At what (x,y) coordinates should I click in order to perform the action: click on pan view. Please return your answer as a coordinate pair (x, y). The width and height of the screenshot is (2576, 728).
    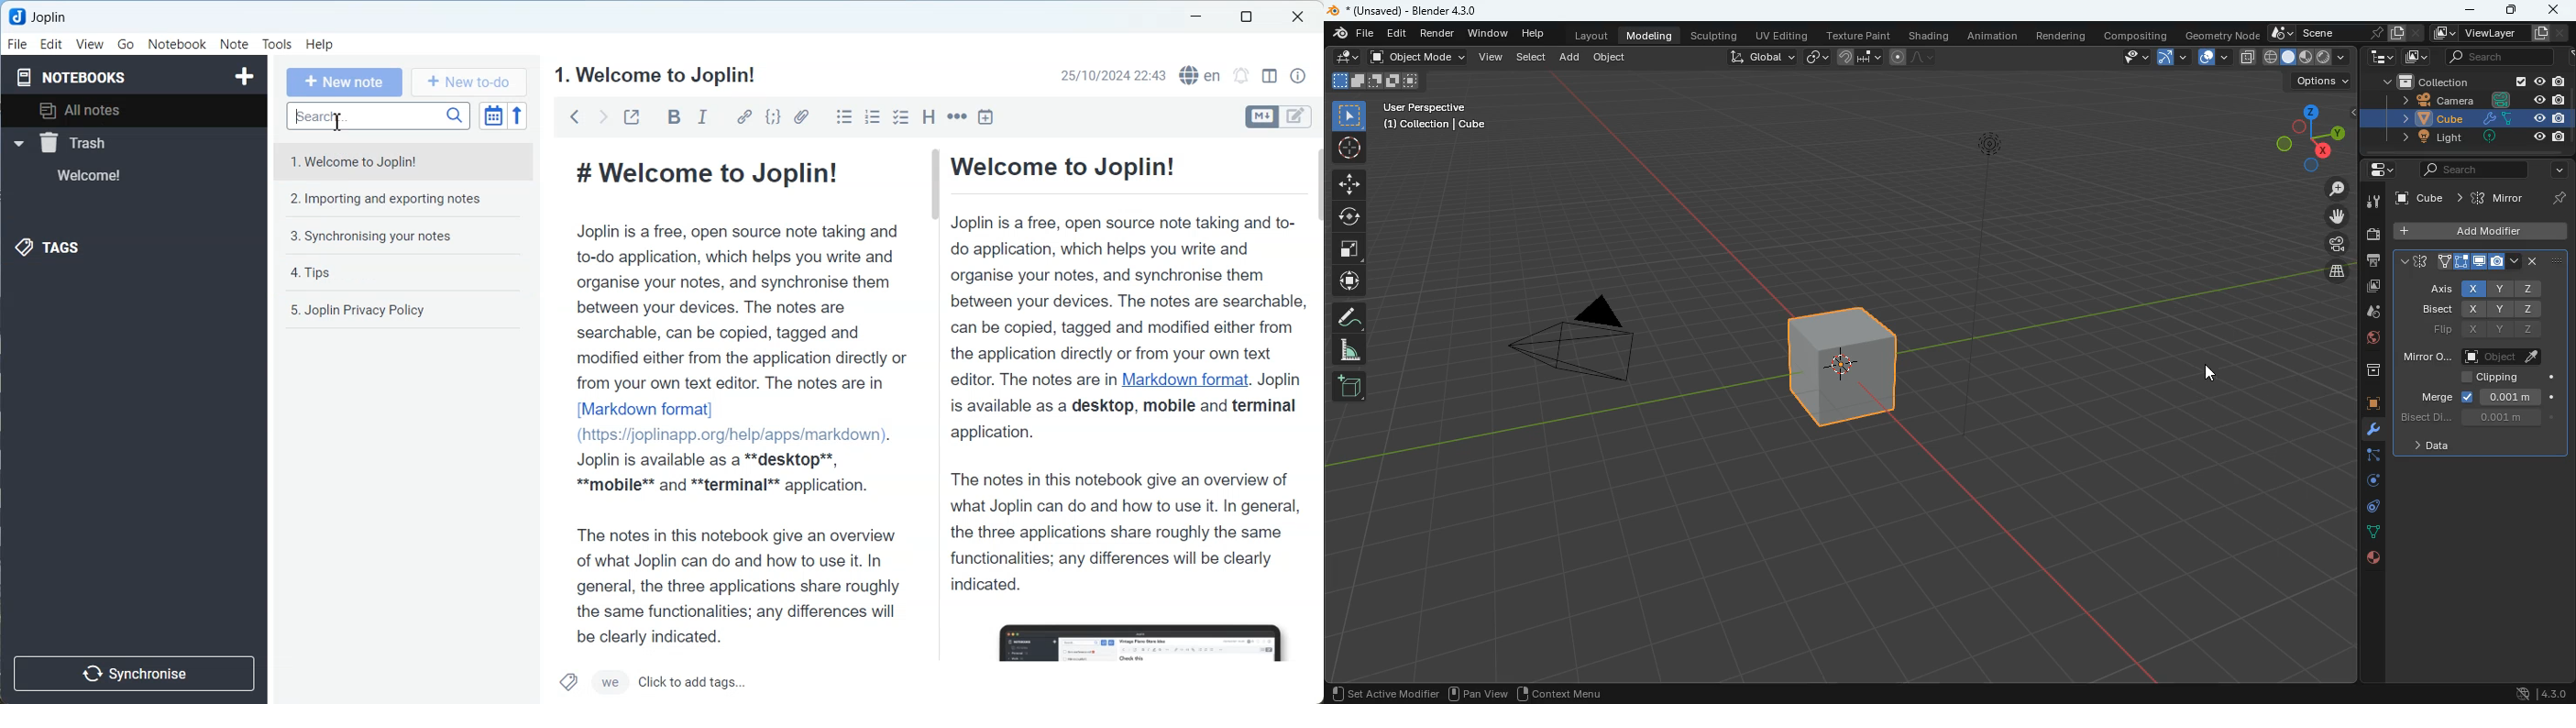
    Looking at the image, I should click on (1481, 692).